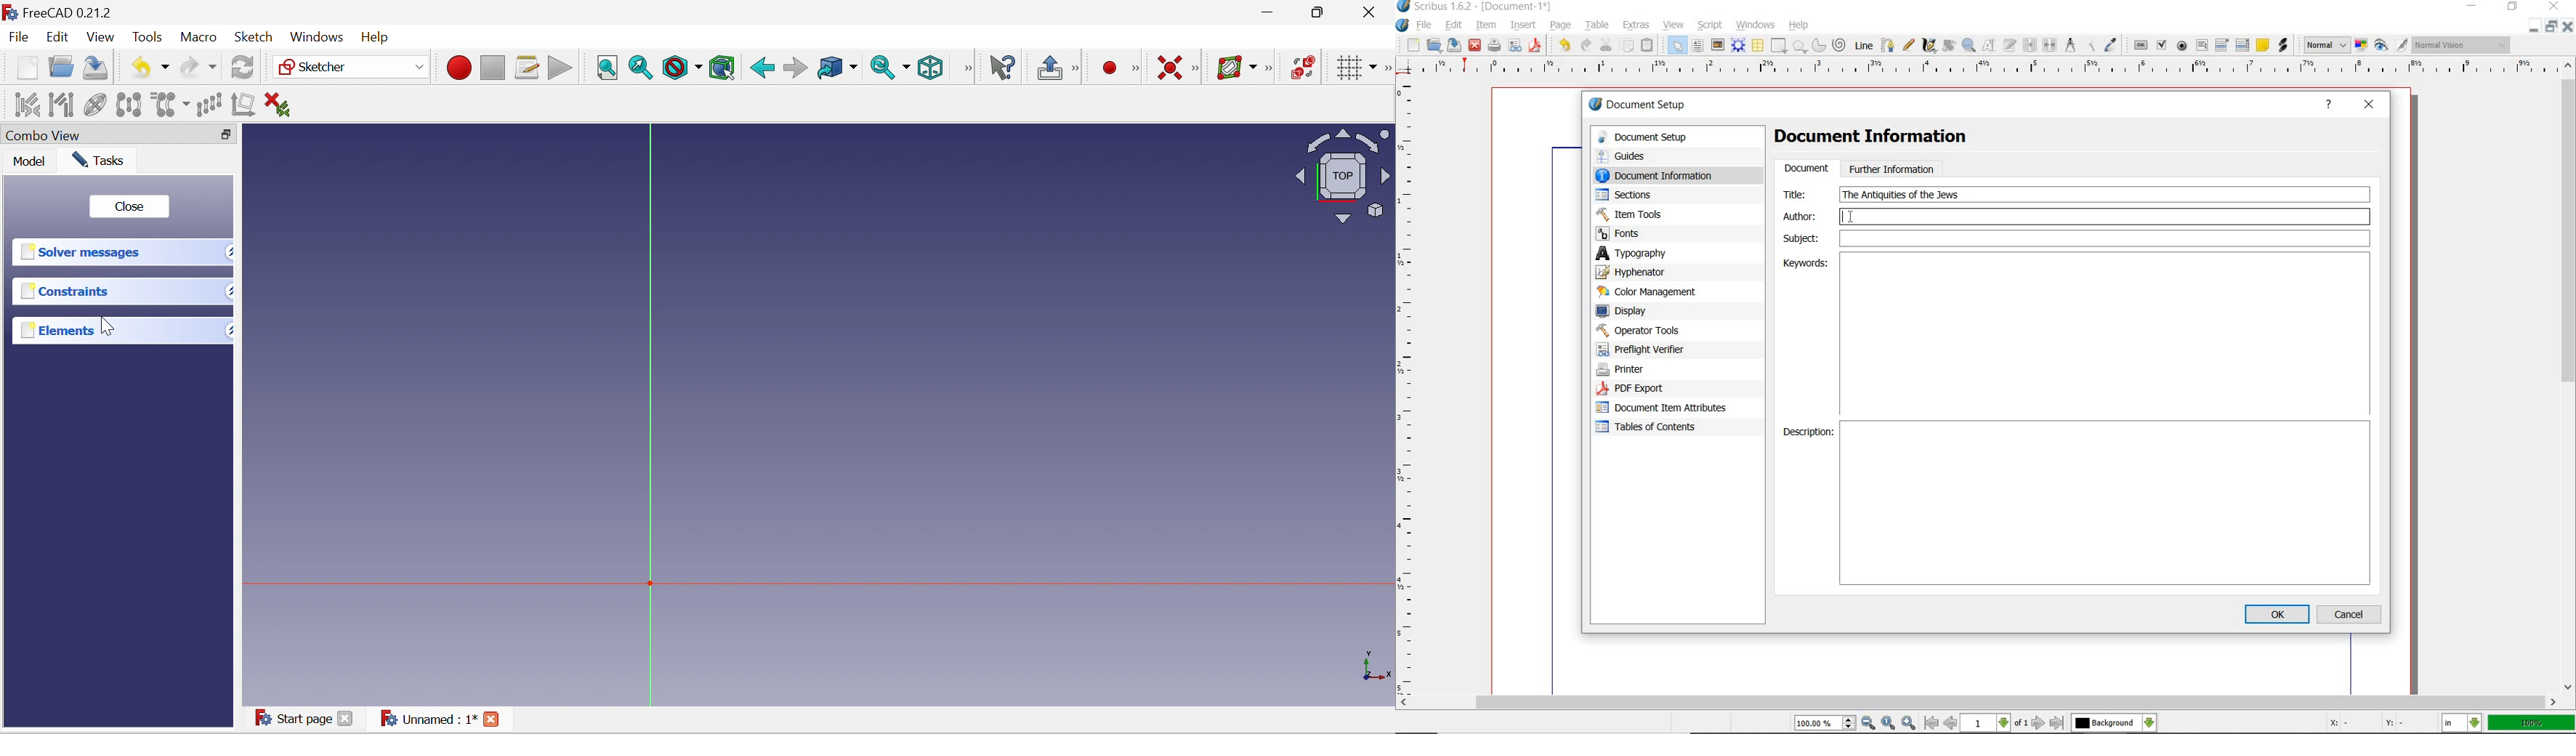 This screenshot has height=756, width=2576. What do you see at coordinates (2554, 26) in the screenshot?
I see `restore` at bounding box center [2554, 26].